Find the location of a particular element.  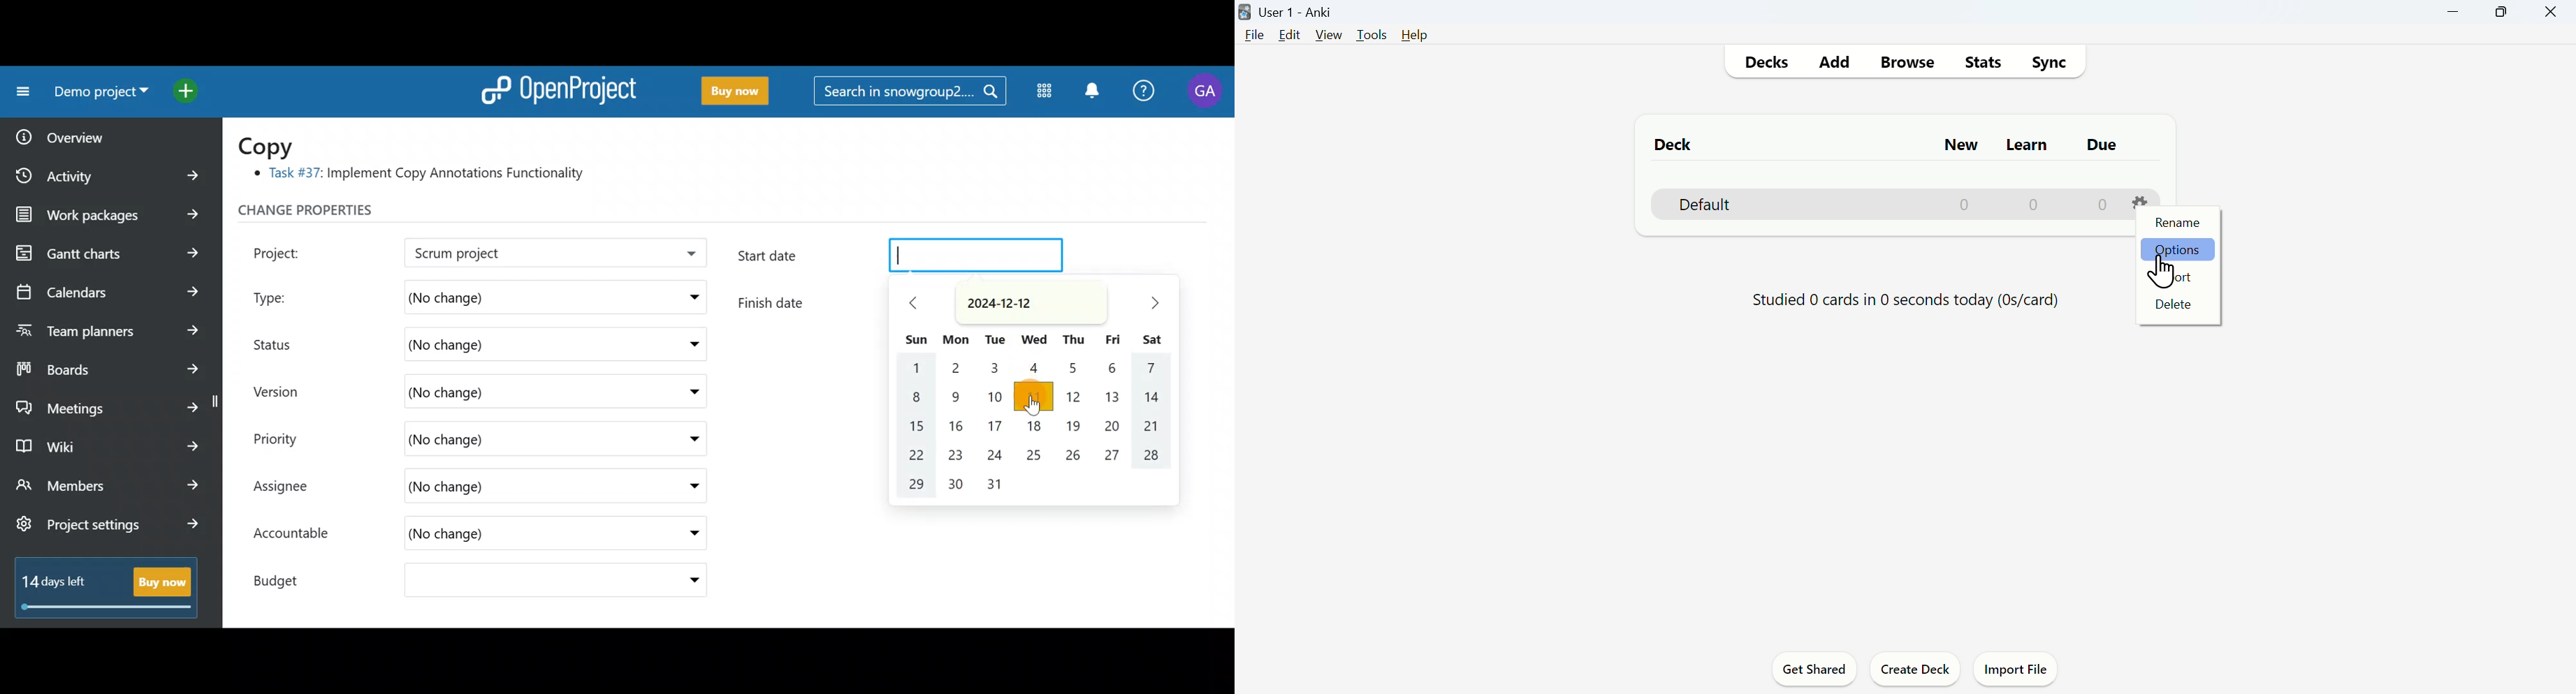

User 1 - Anki is located at coordinates (1288, 13).